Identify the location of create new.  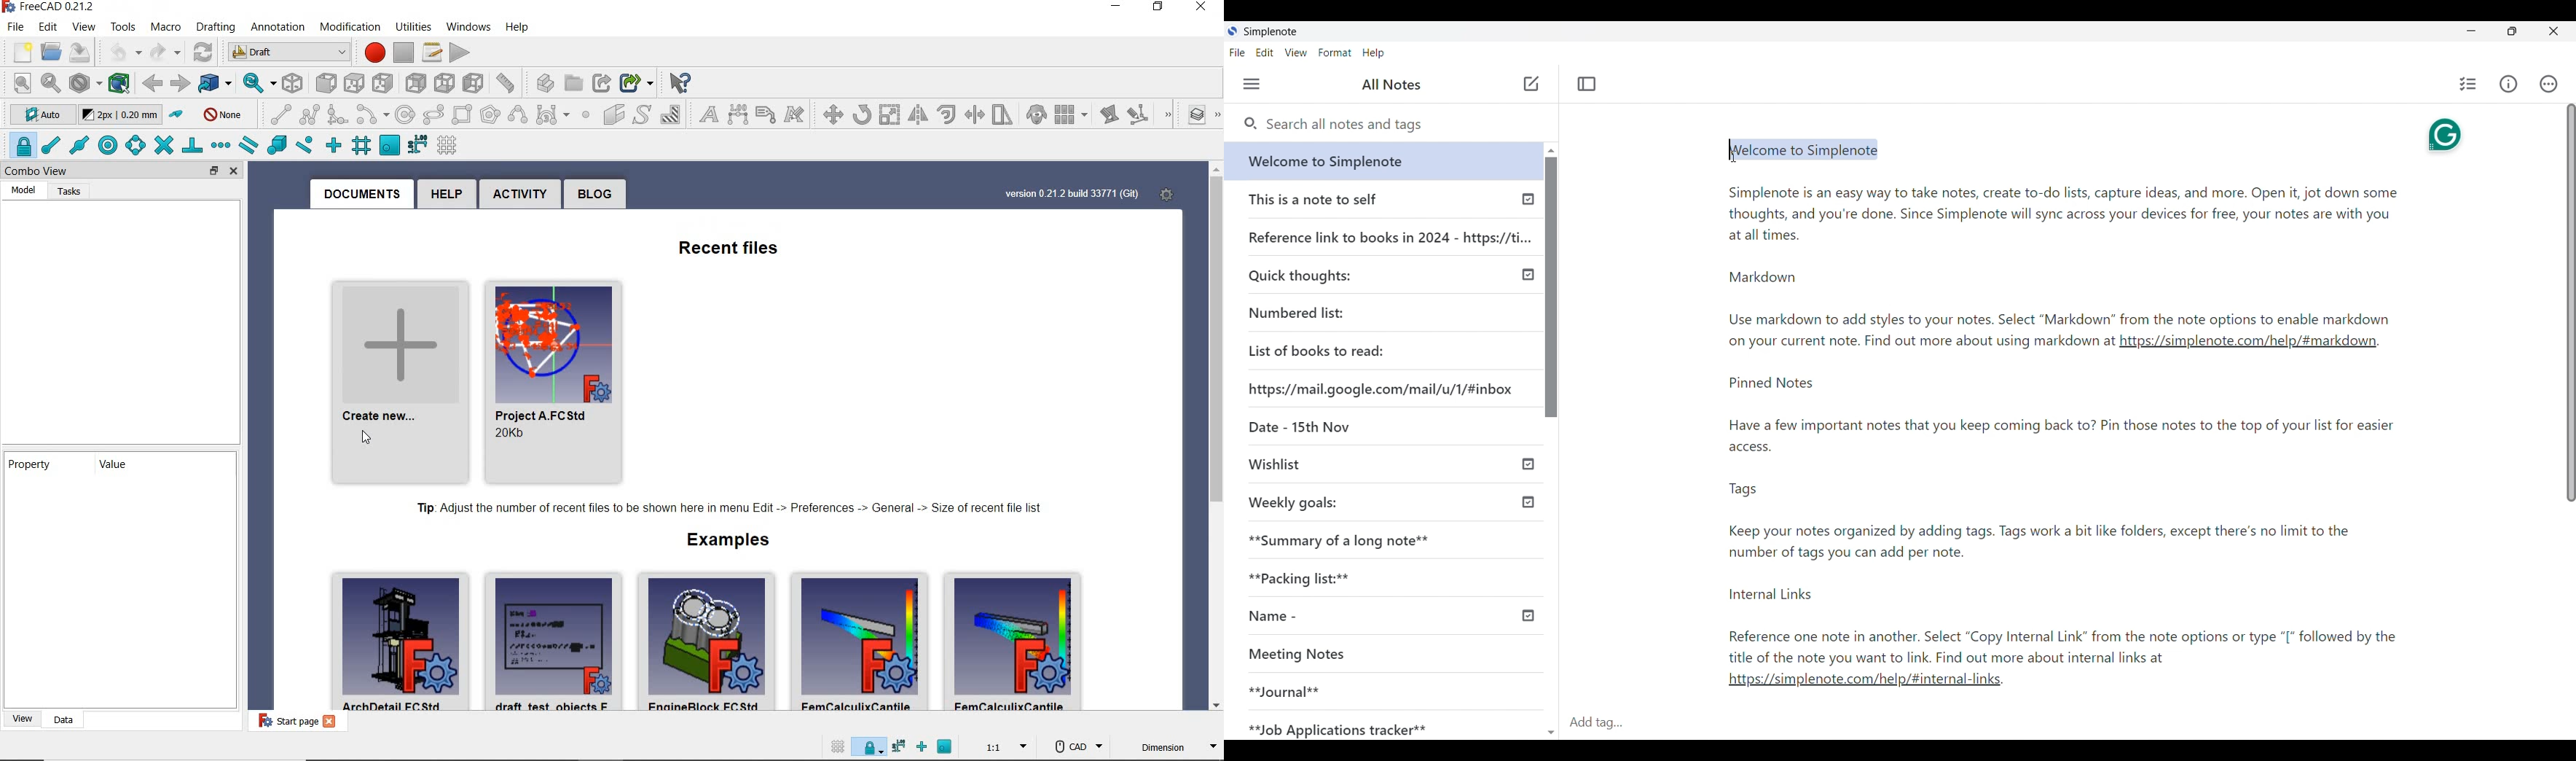
(394, 373).